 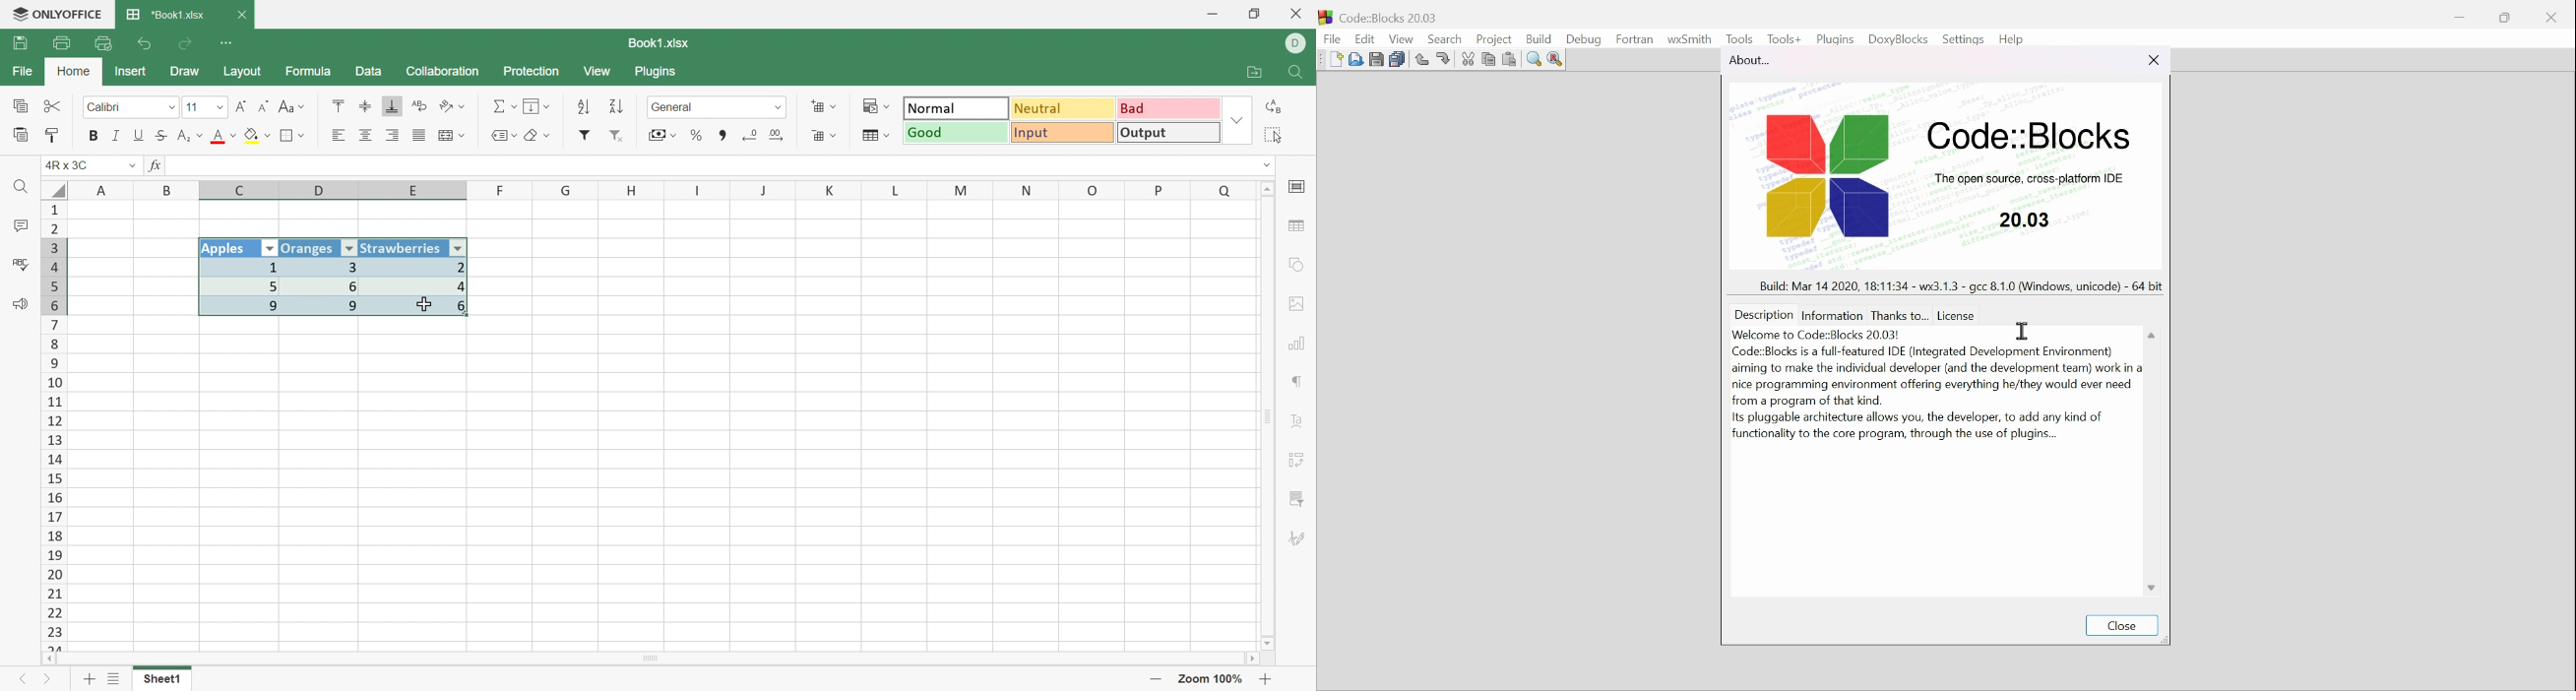 I want to click on Align Right, so click(x=338, y=135).